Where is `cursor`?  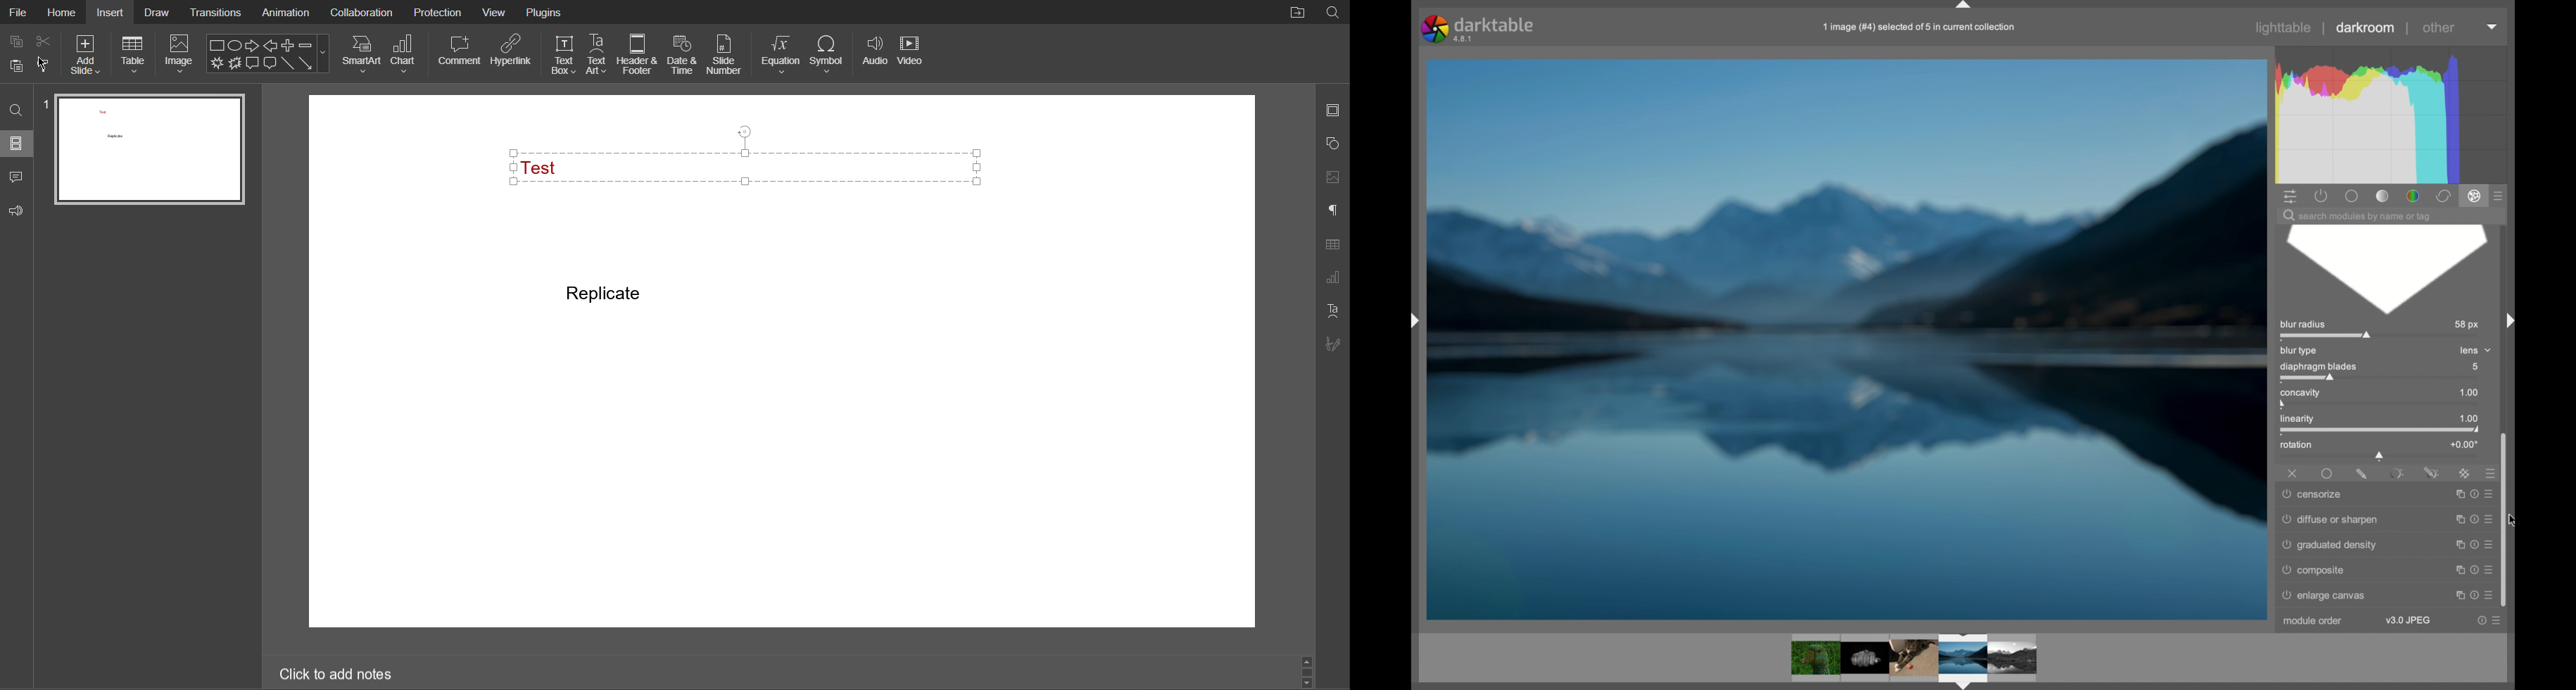 cursor is located at coordinates (2520, 523).